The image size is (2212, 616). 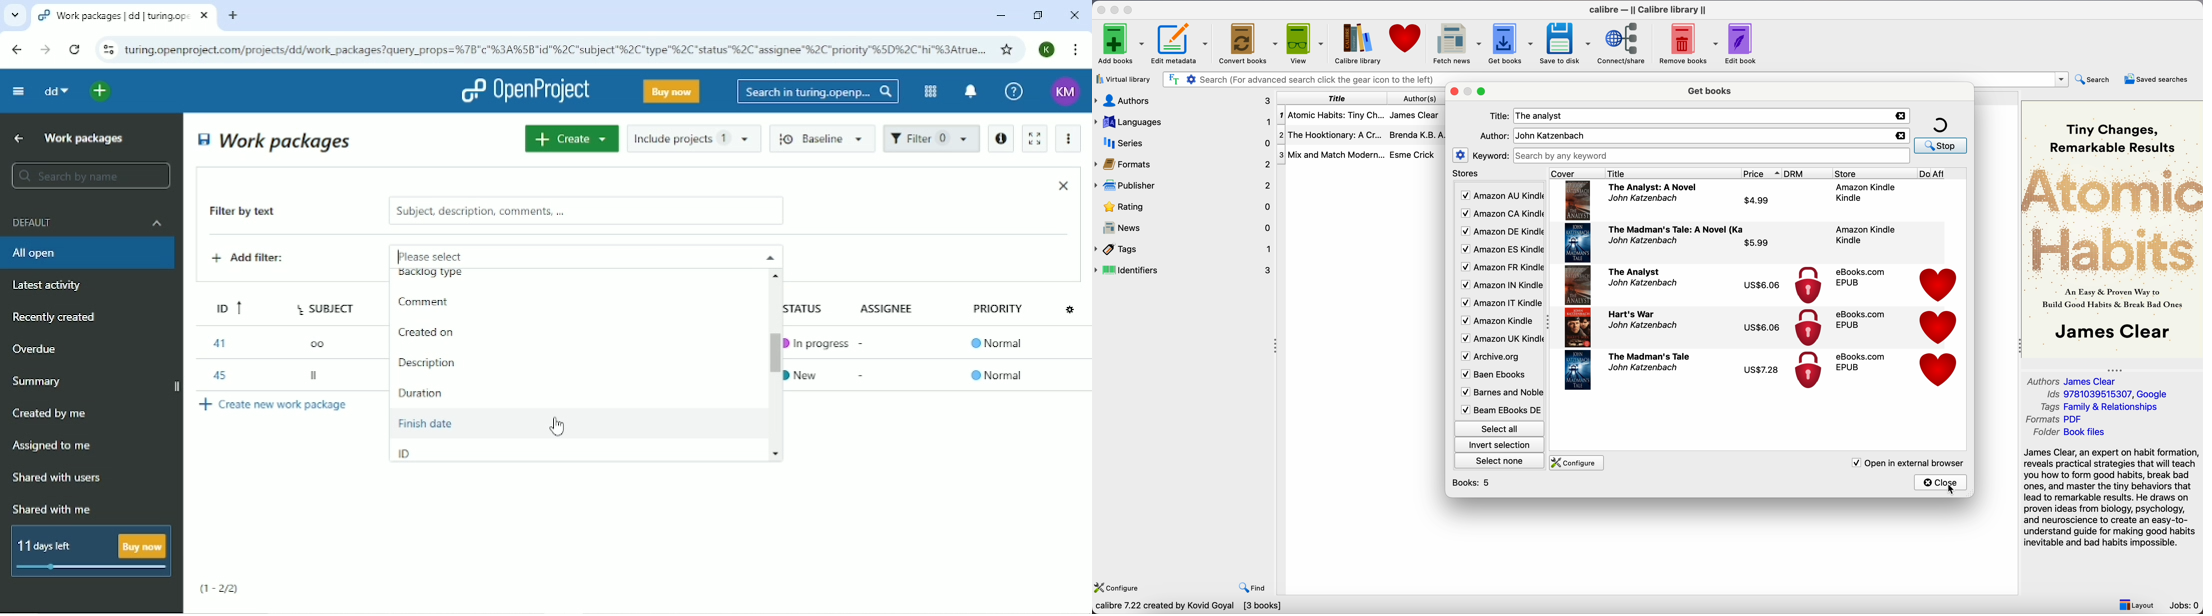 I want to click on Amazon Kindle, so click(x=1499, y=322).